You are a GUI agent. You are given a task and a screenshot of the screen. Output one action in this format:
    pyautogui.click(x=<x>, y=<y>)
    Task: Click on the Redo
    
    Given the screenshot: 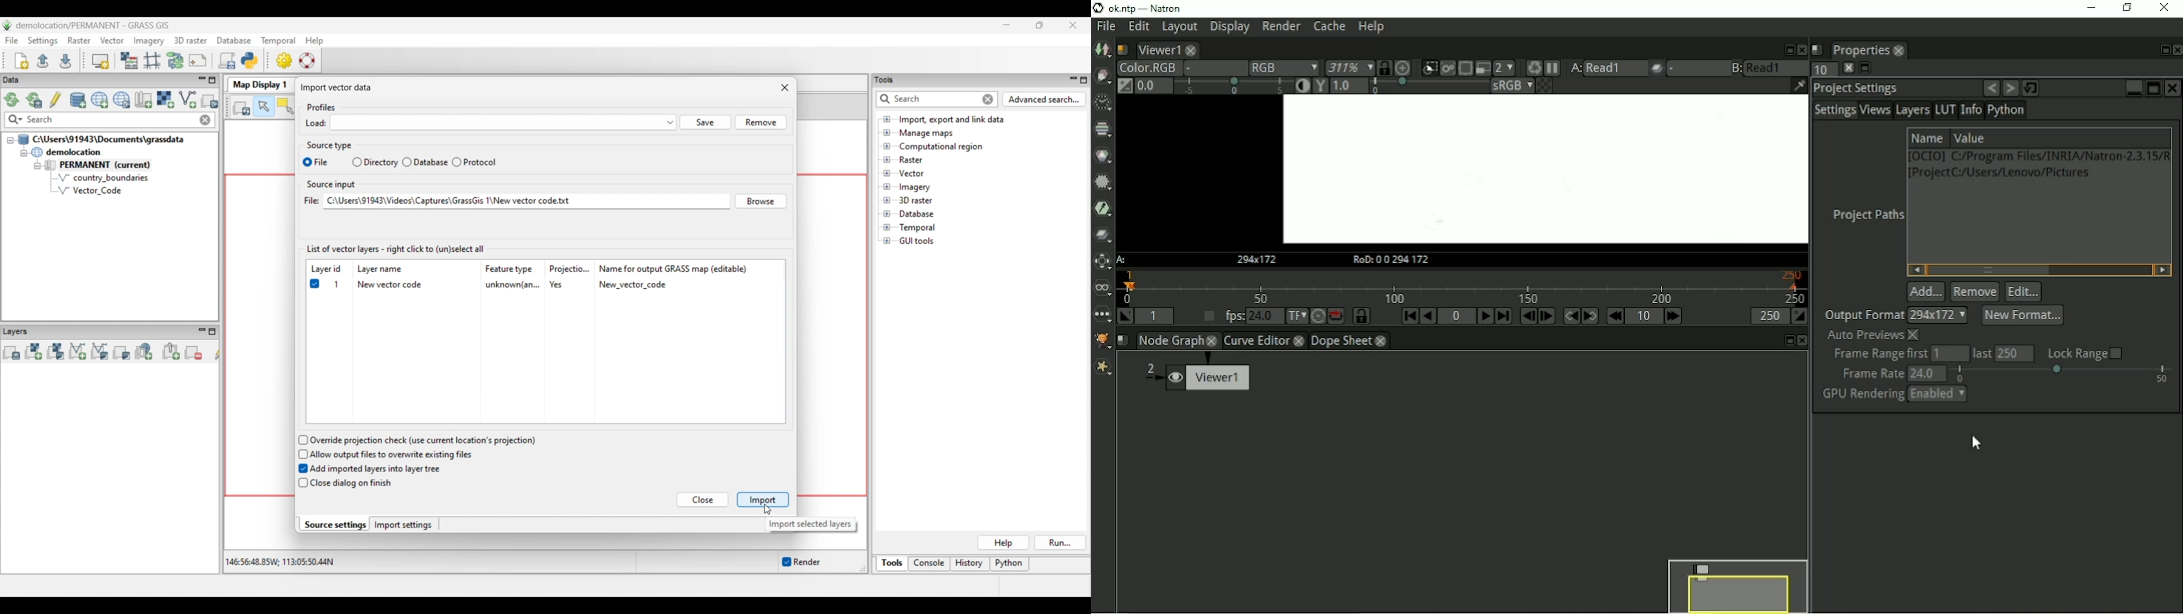 What is the action you would take?
    pyautogui.click(x=2010, y=89)
    